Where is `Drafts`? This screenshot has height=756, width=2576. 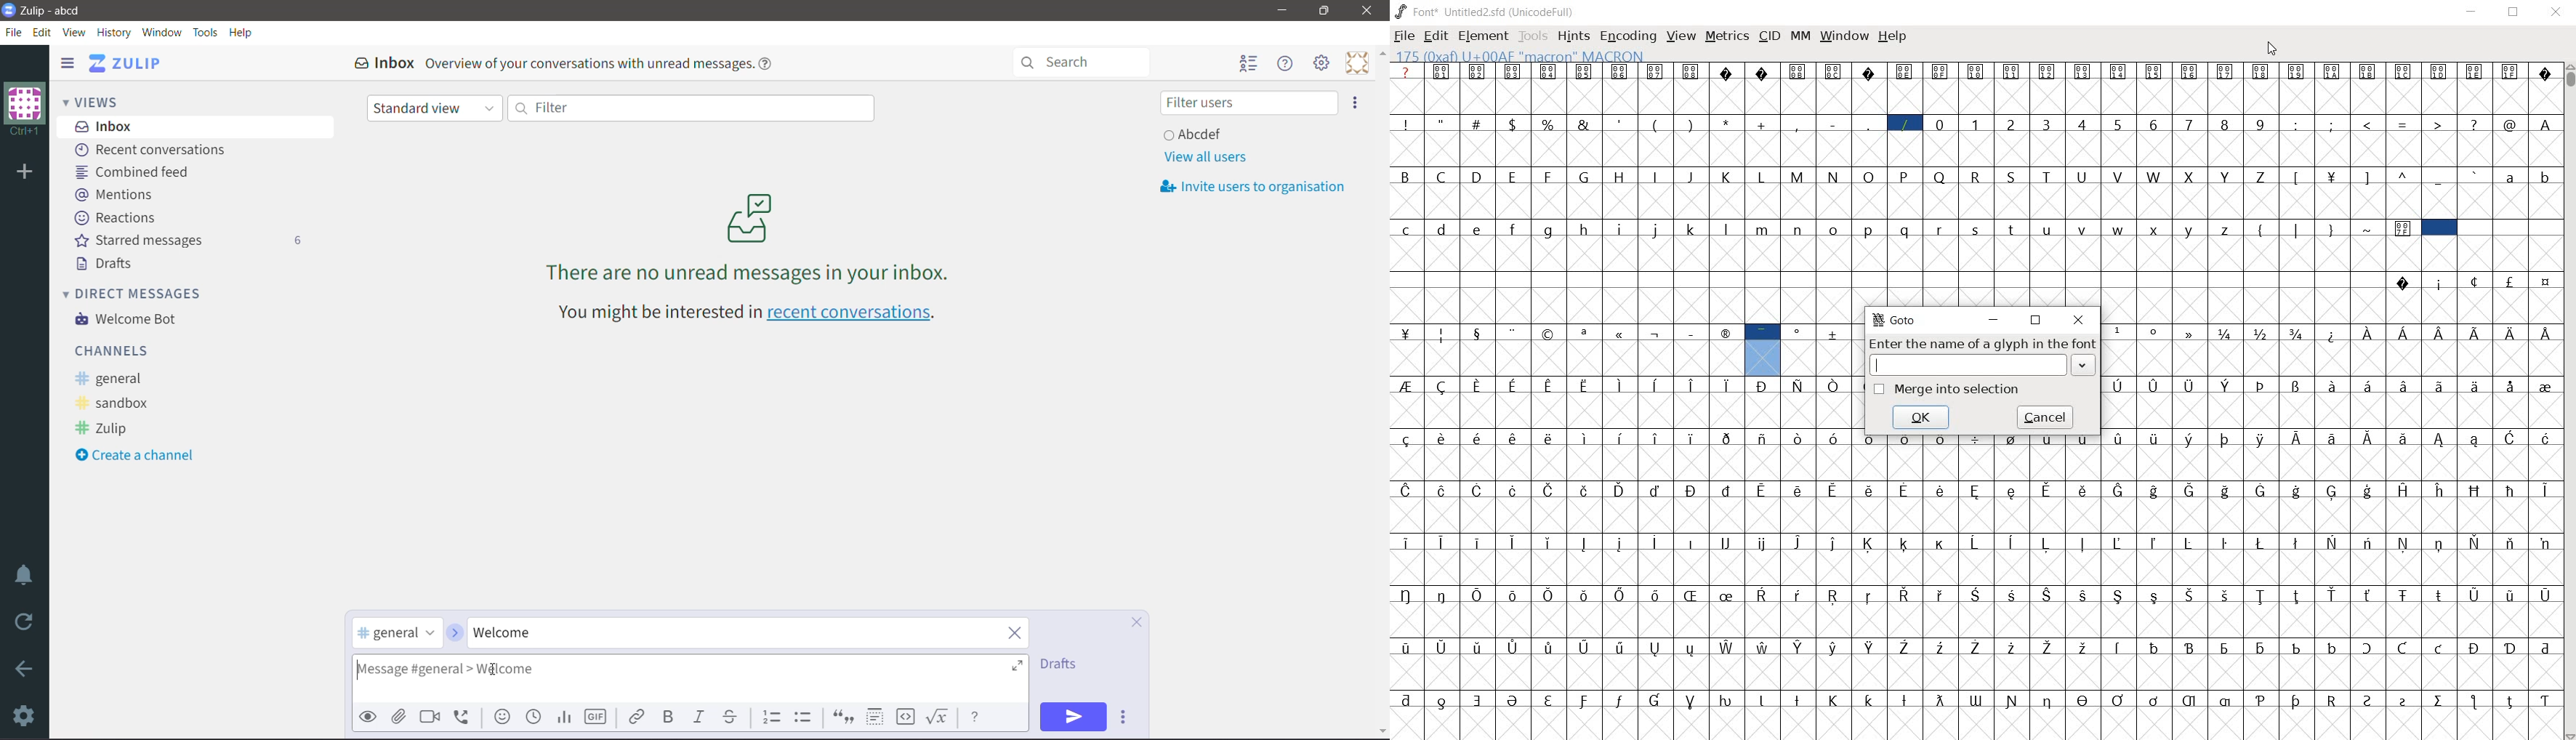
Drafts is located at coordinates (107, 264).